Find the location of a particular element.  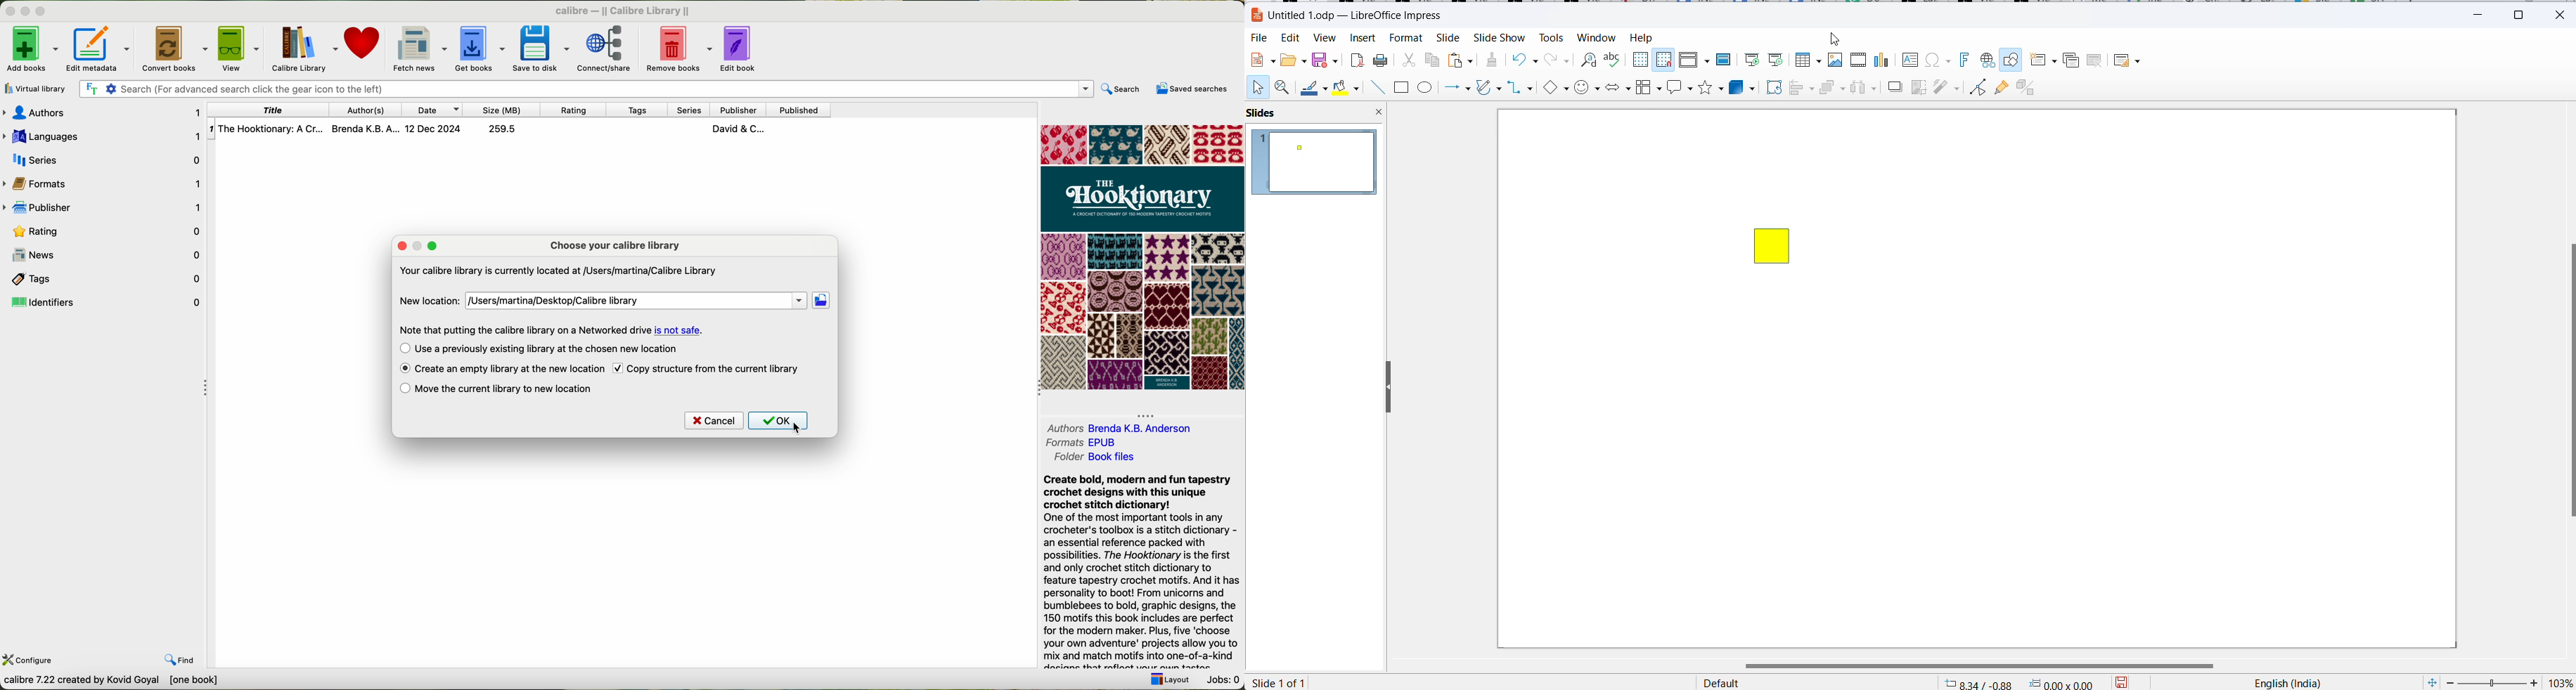

checkbox is located at coordinates (403, 389).